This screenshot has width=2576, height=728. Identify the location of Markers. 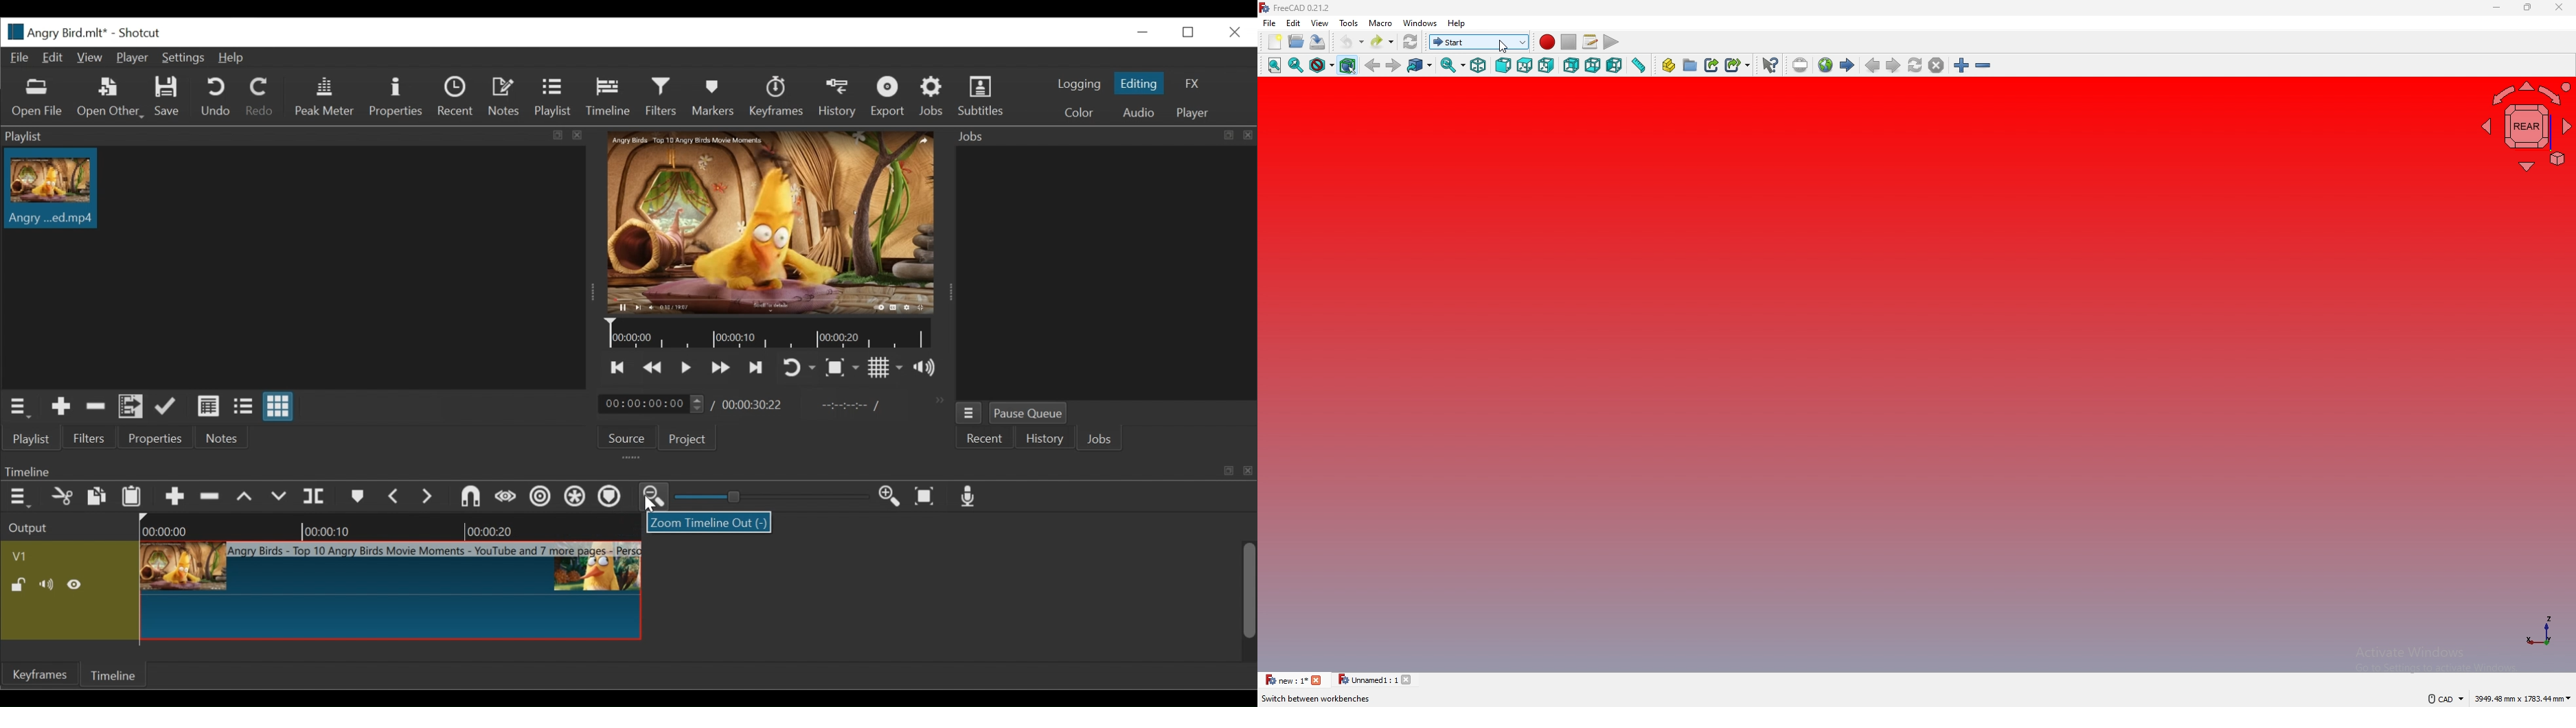
(357, 496).